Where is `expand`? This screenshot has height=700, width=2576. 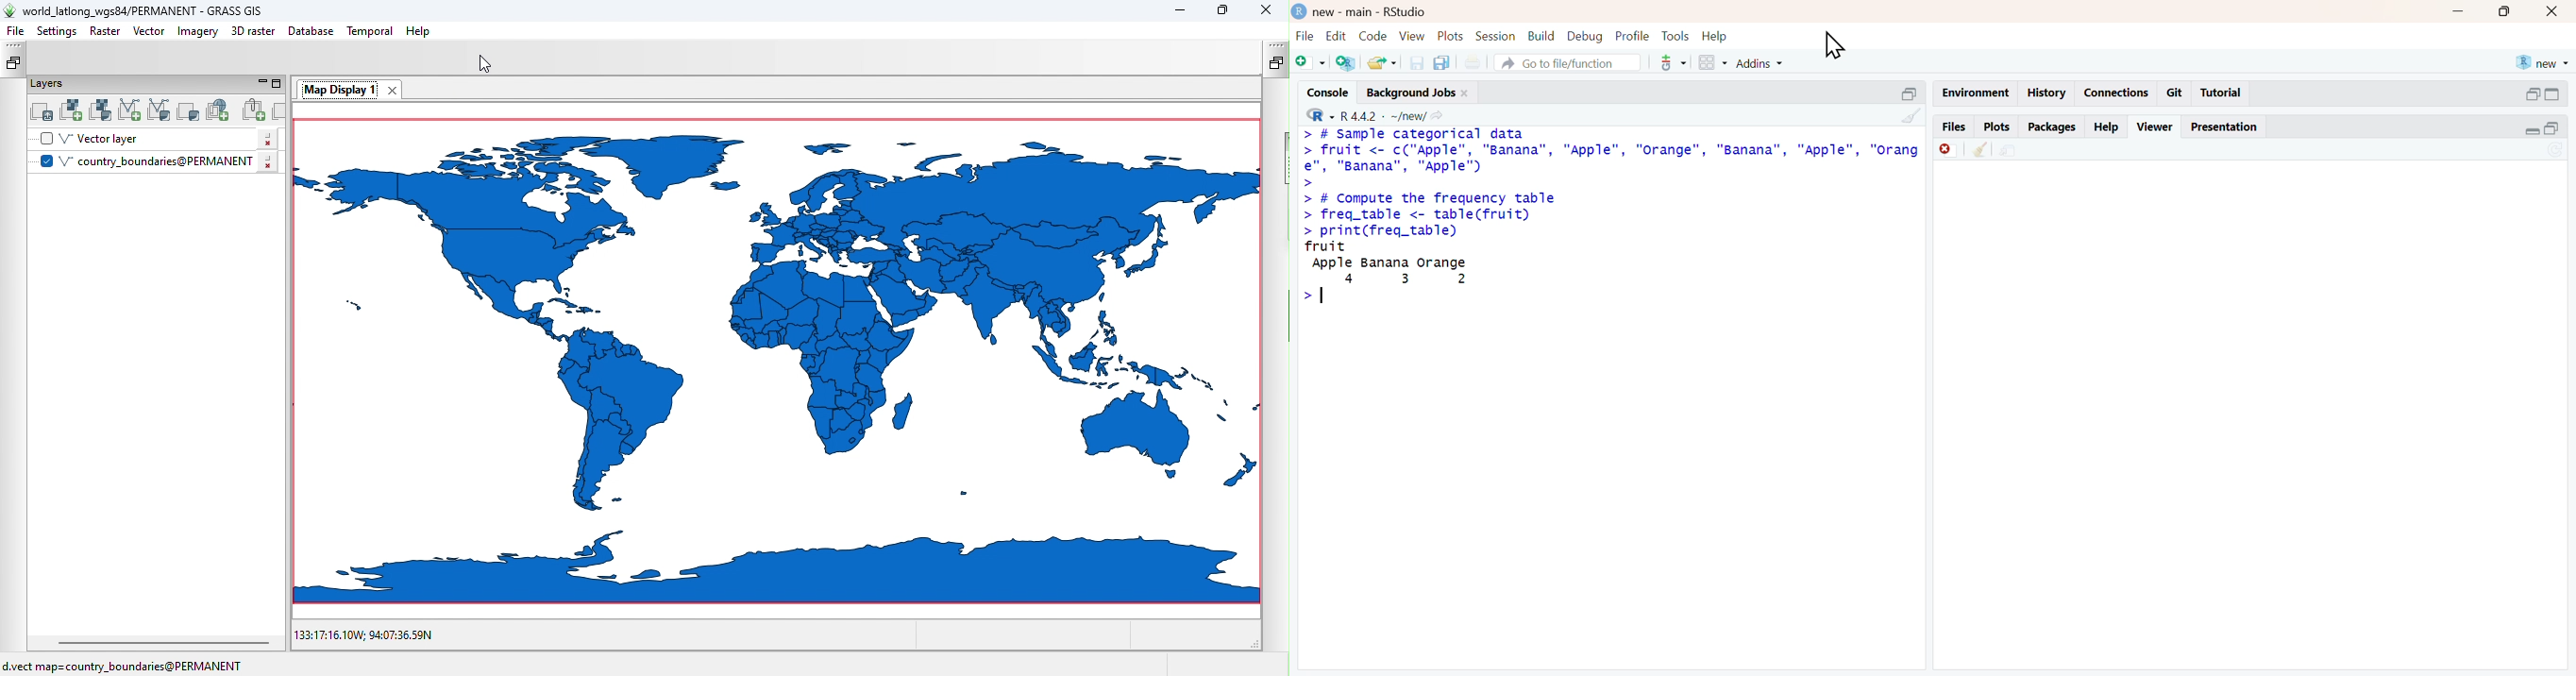
expand is located at coordinates (2532, 95).